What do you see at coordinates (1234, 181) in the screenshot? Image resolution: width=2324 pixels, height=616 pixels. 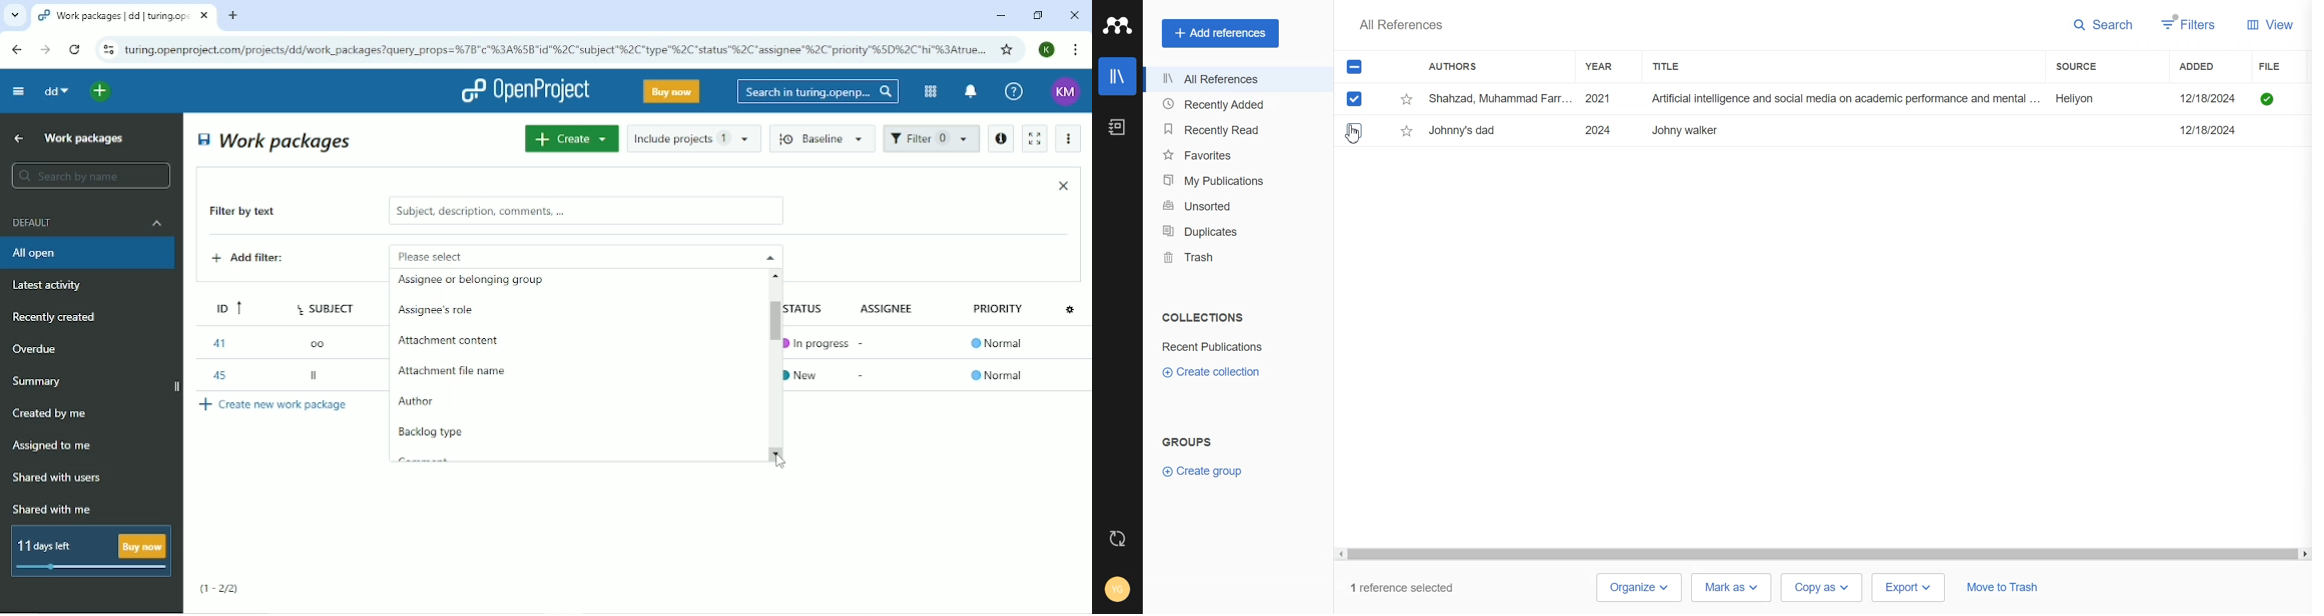 I see `My Publication` at bounding box center [1234, 181].